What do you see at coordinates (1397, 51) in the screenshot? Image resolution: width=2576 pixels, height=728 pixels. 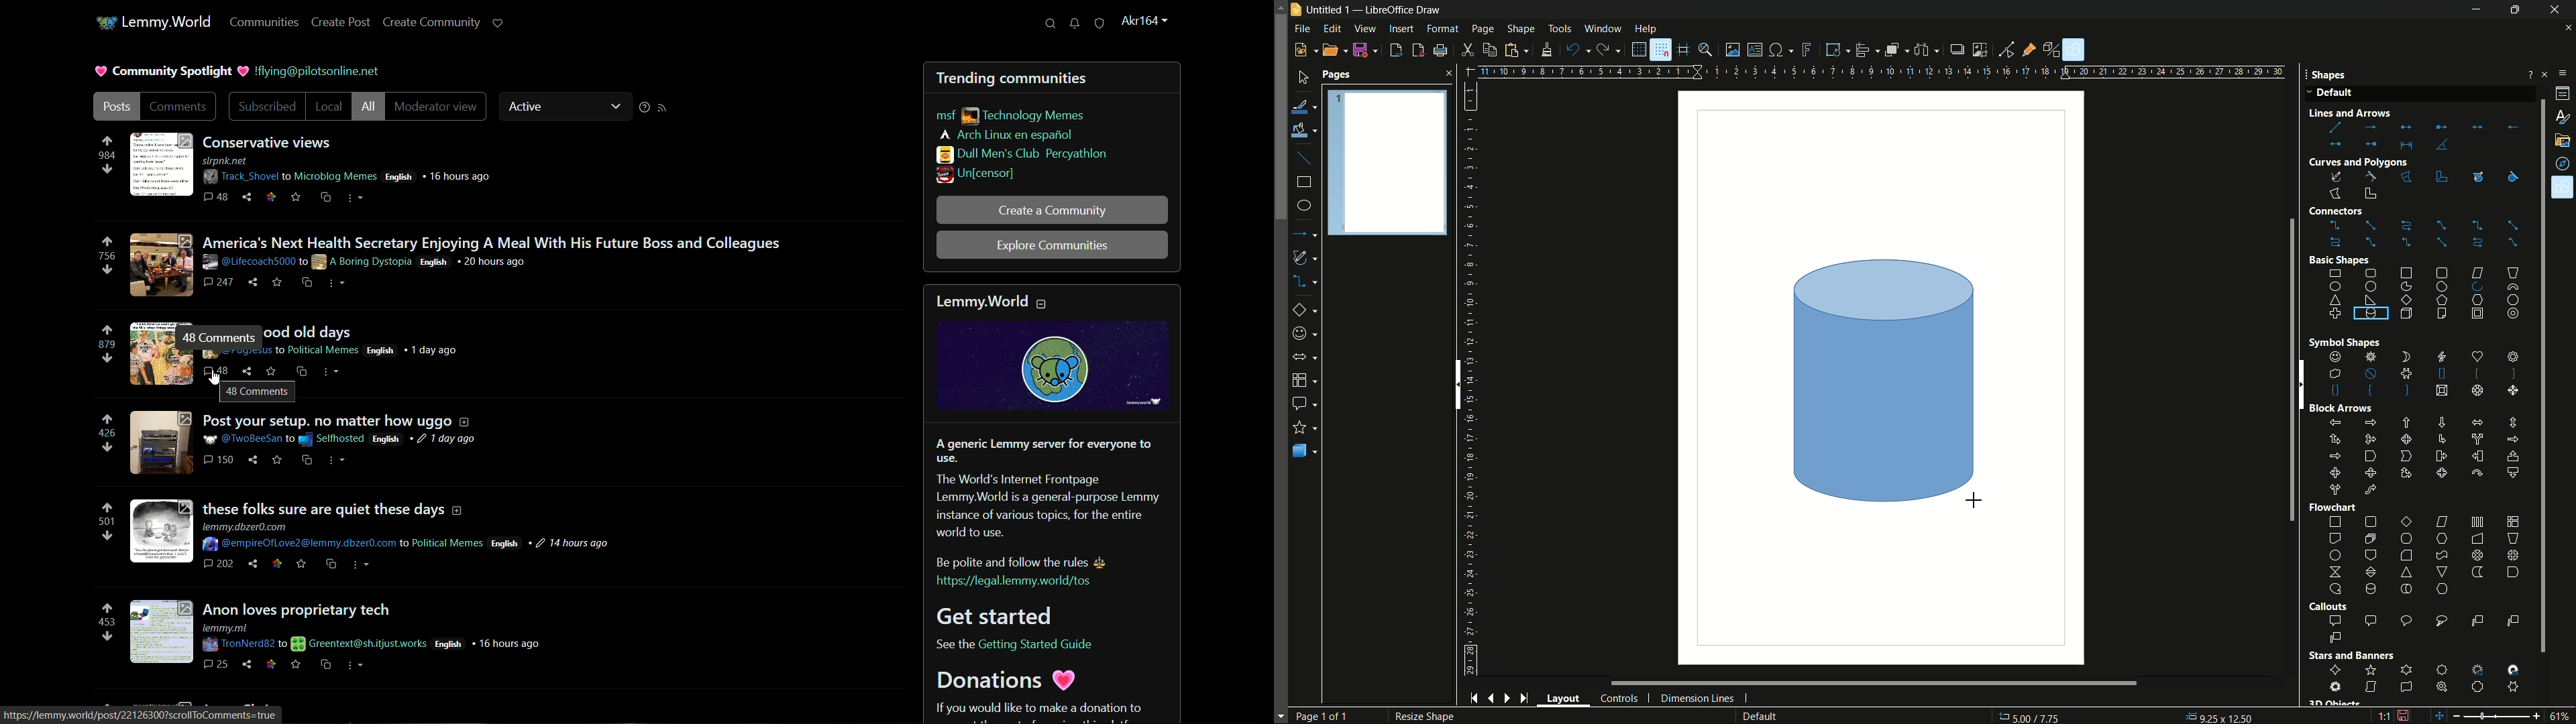 I see `export` at bounding box center [1397, 51].